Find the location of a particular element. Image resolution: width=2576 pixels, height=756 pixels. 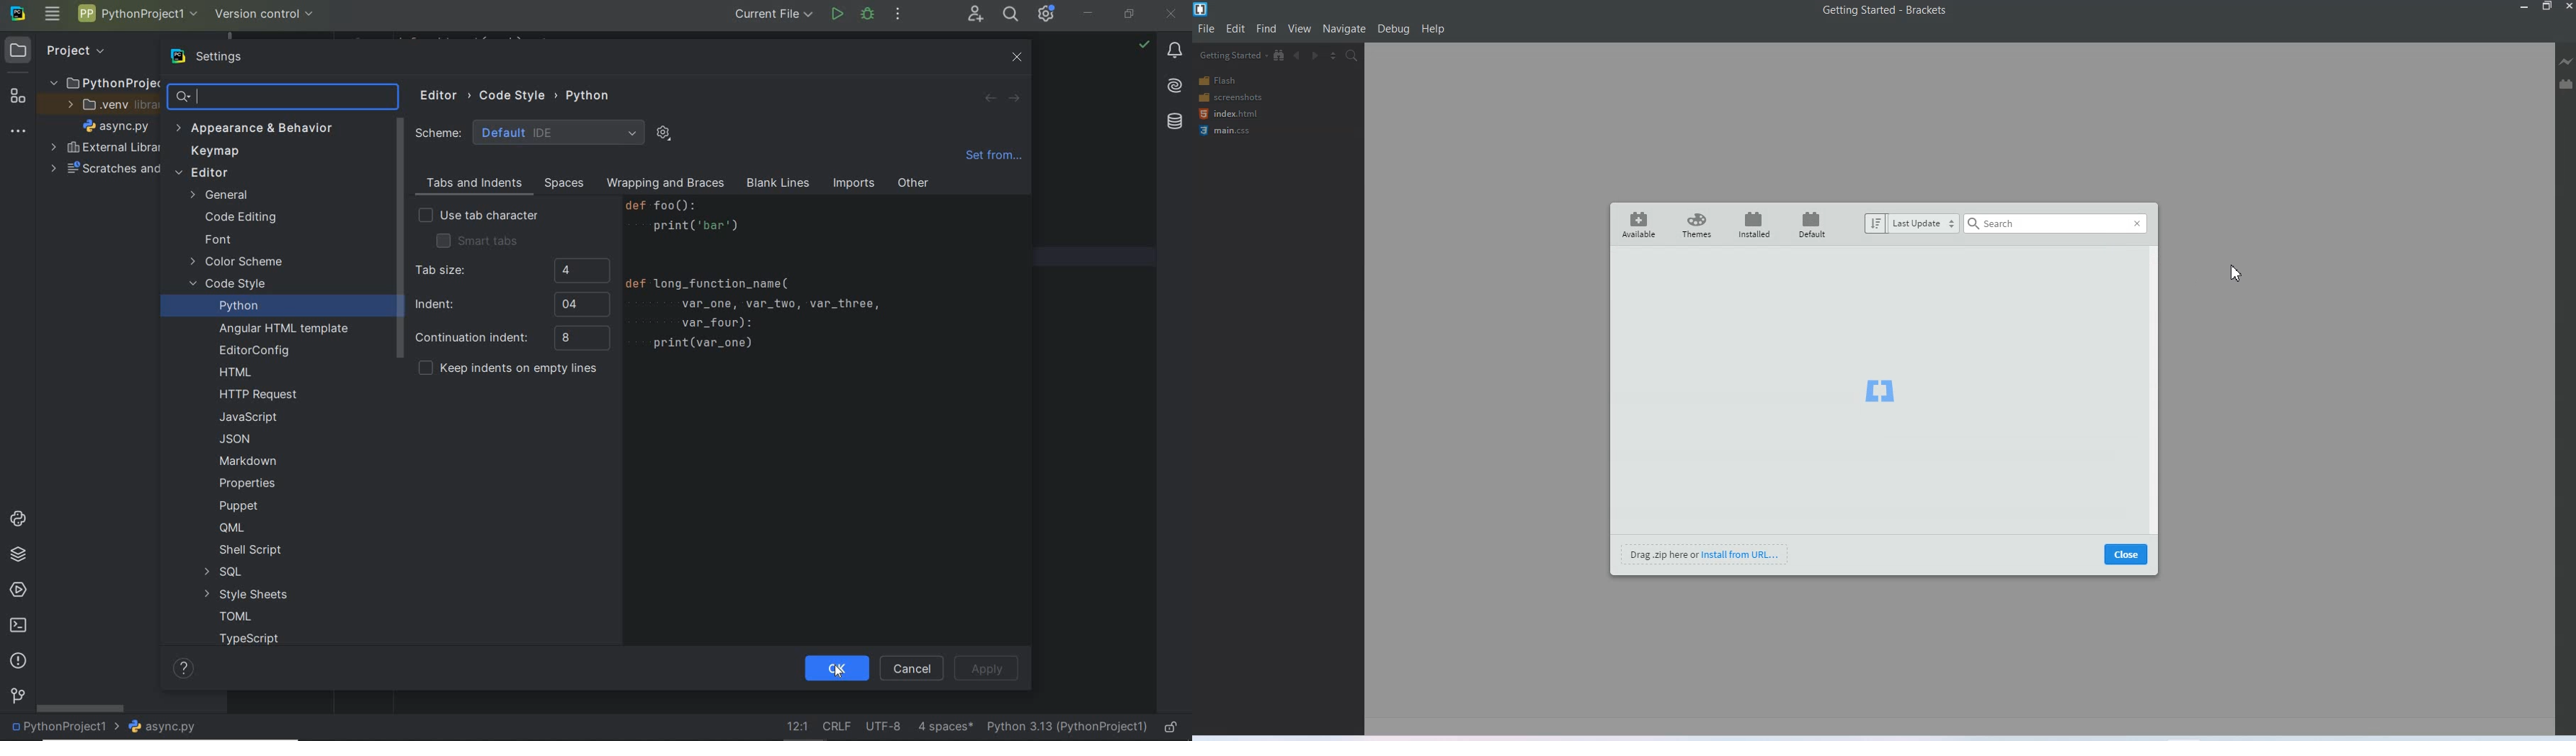

Default is located at coordinates (1810, 225).